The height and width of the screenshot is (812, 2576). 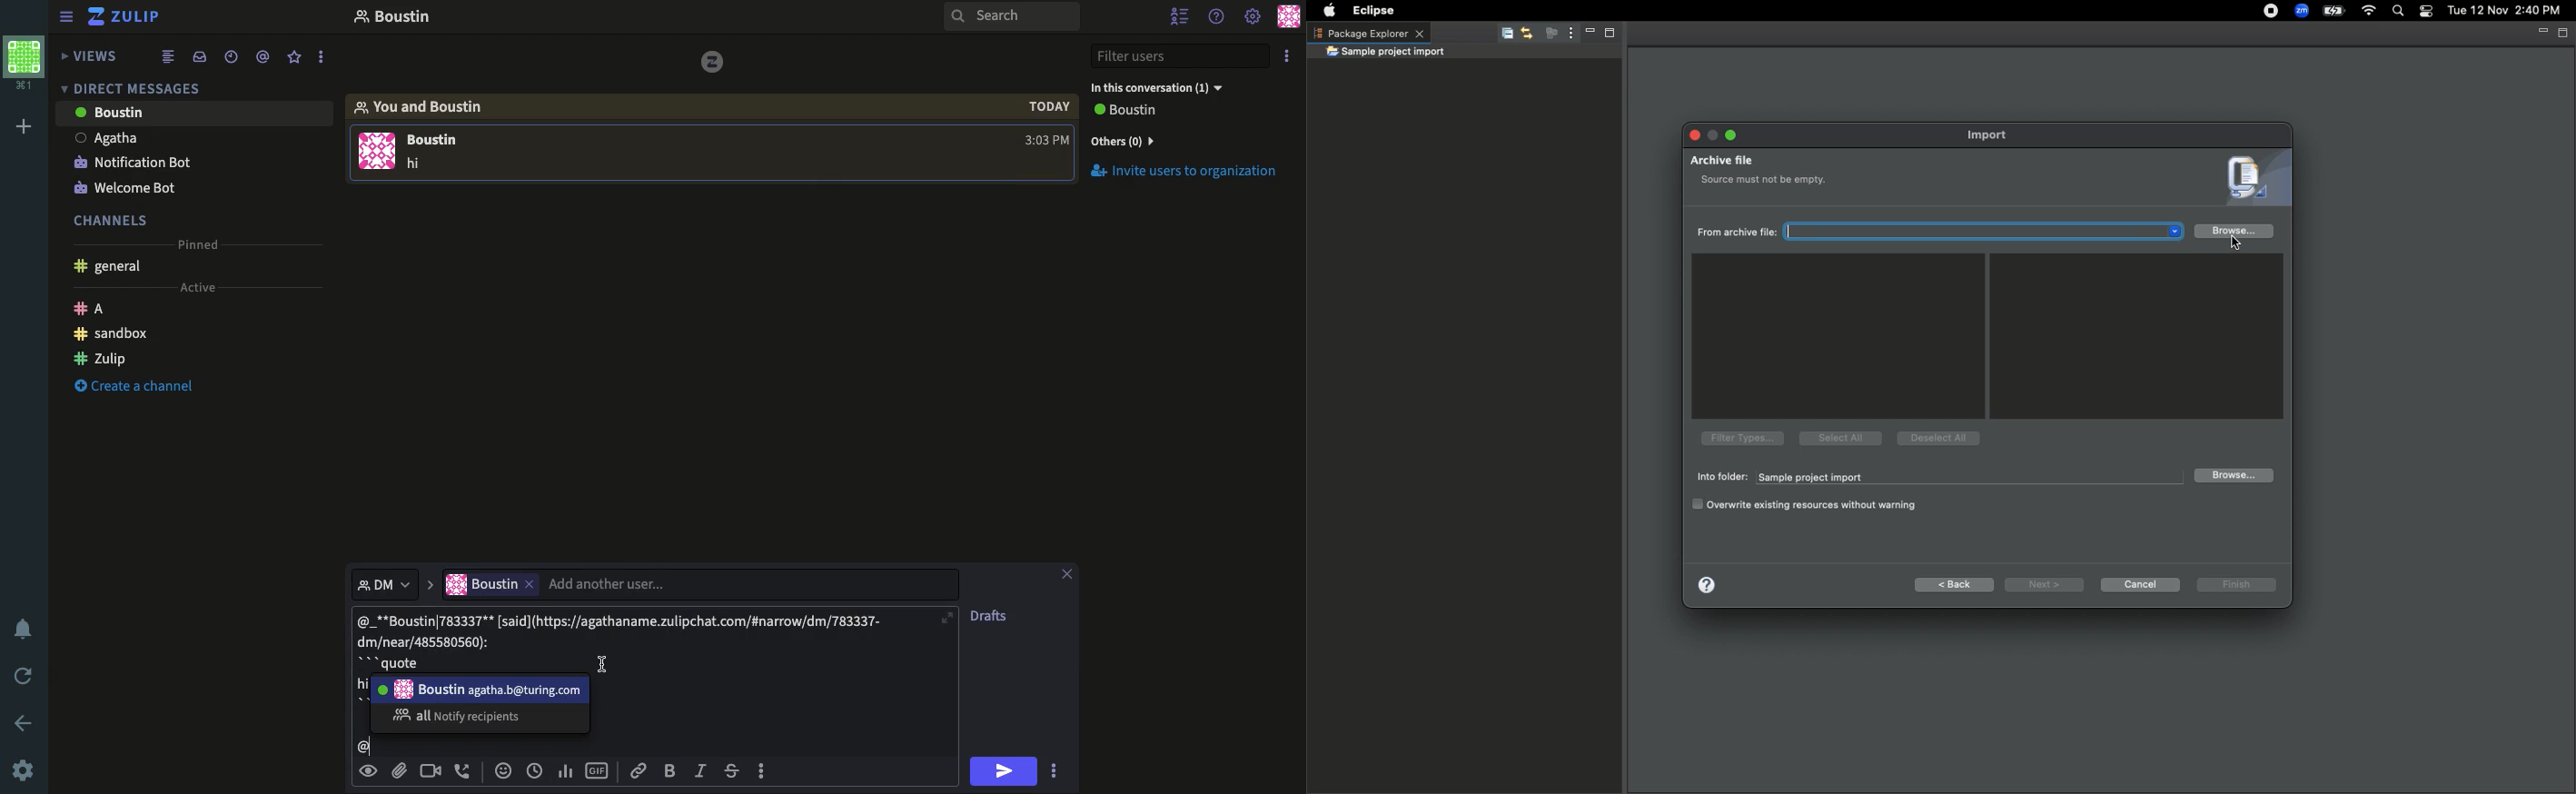 What do you see at coordinates (1135, 112) in the screenshot?
I see `View all users` at bounding box center [1135, 112].